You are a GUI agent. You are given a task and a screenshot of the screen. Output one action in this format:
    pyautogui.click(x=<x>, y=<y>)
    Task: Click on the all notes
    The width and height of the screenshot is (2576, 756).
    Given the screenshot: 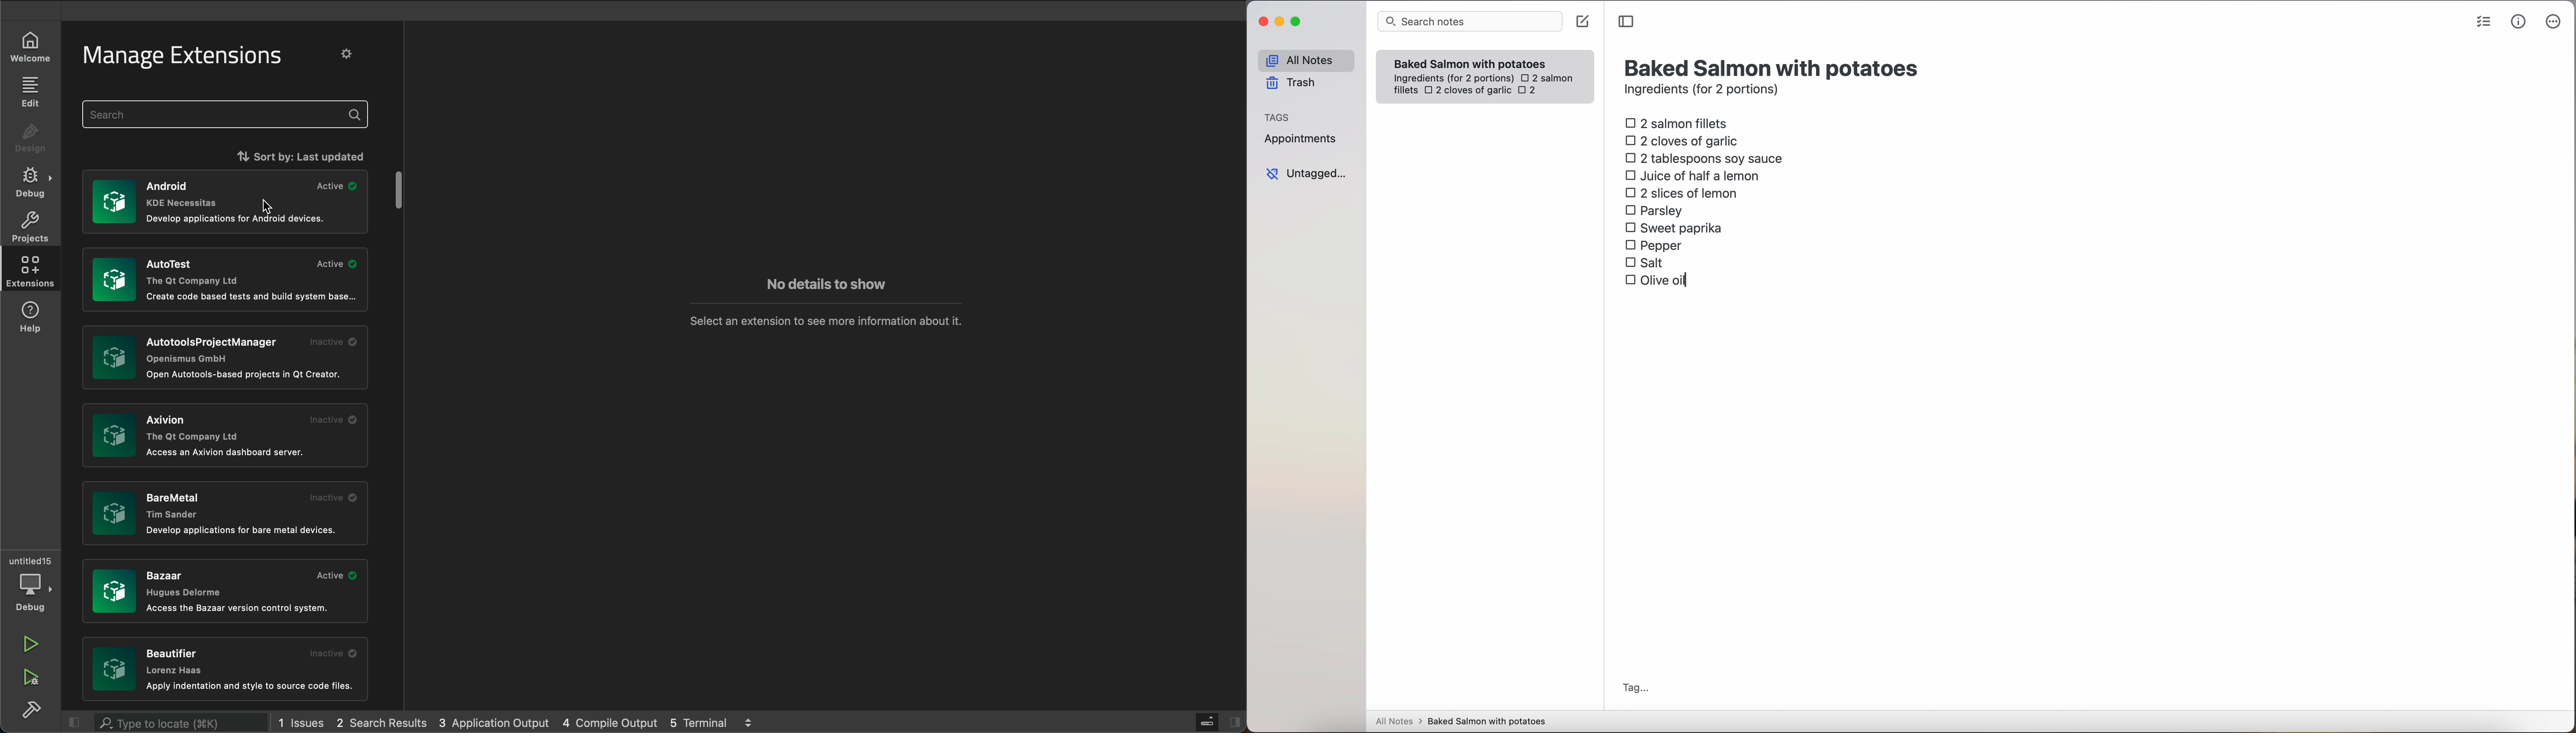 What is the action you would take?
    pyautogui.click(x=1306, y=60)
    